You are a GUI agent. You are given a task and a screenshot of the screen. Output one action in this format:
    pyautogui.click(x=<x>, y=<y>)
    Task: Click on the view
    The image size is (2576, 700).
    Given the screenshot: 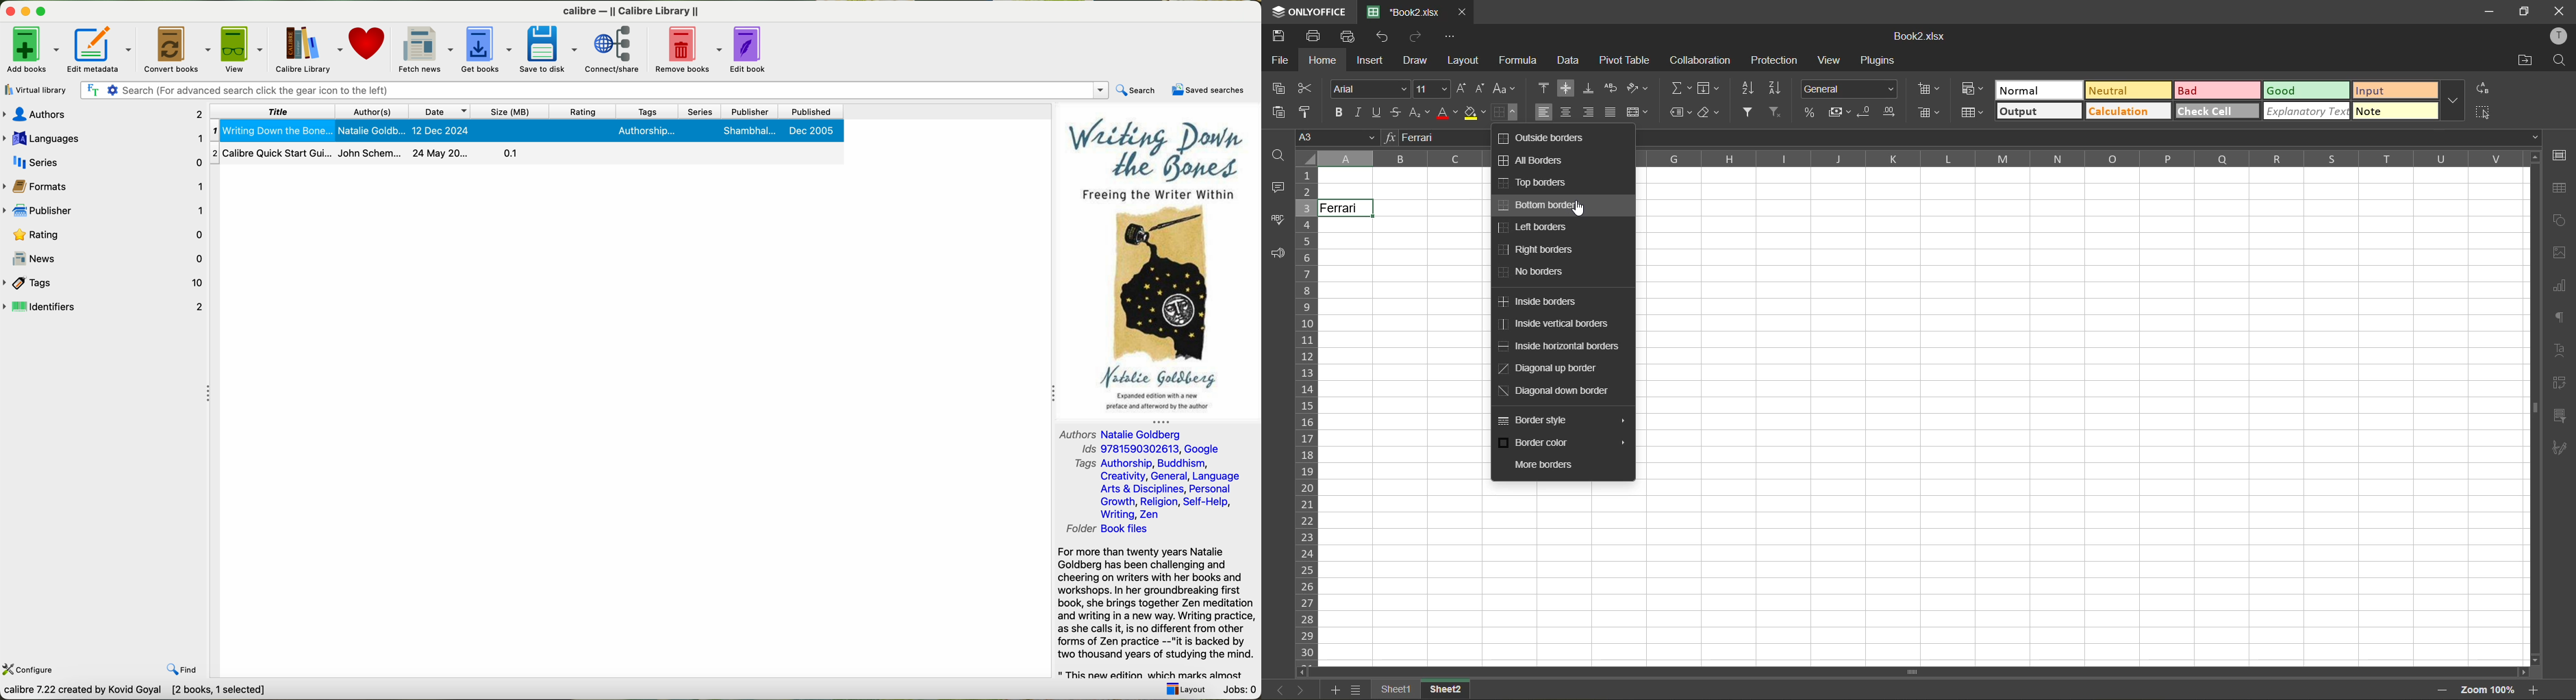 What is the action you would take?
    pyautogui.click(x=245, y=48)
    